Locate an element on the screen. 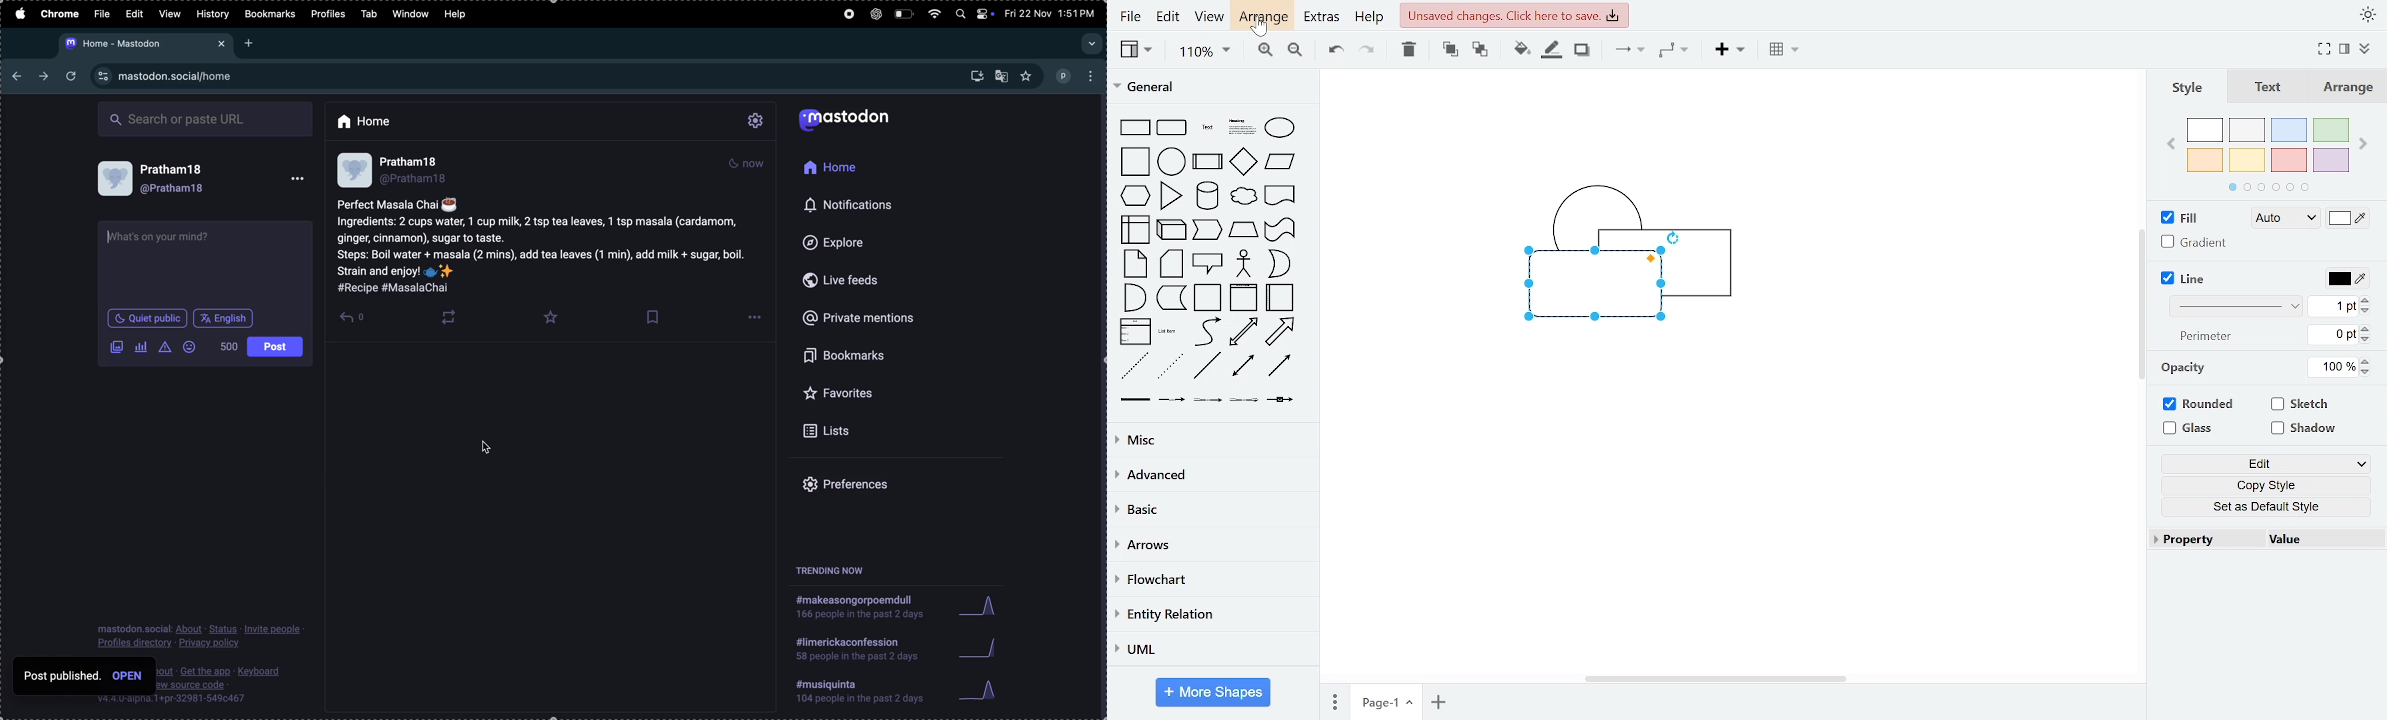 The image size is (2408, 728). chrome is located at coordinates (58, 14).